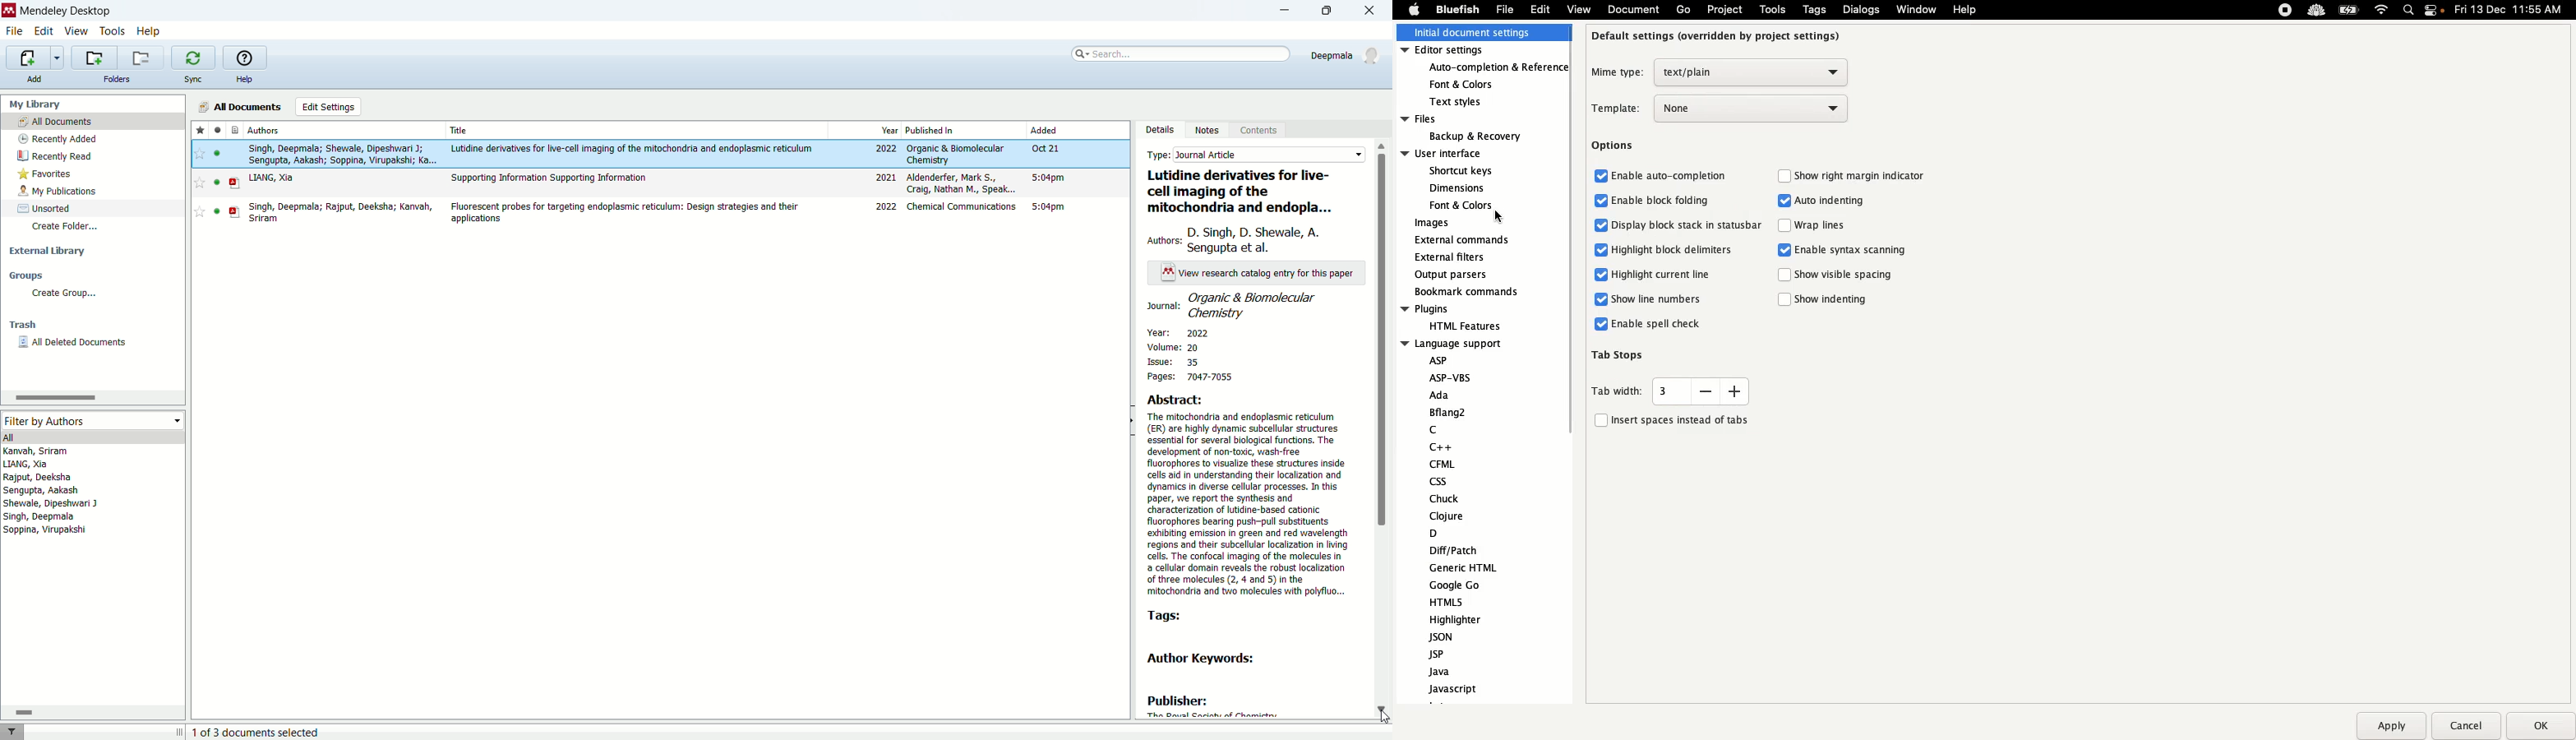 The height and width of the screenshot is (756, 2576). What do you see at coordinates (140, 57) in the screenshot?
I see `remove current folder` at bounding box center [140, 57].